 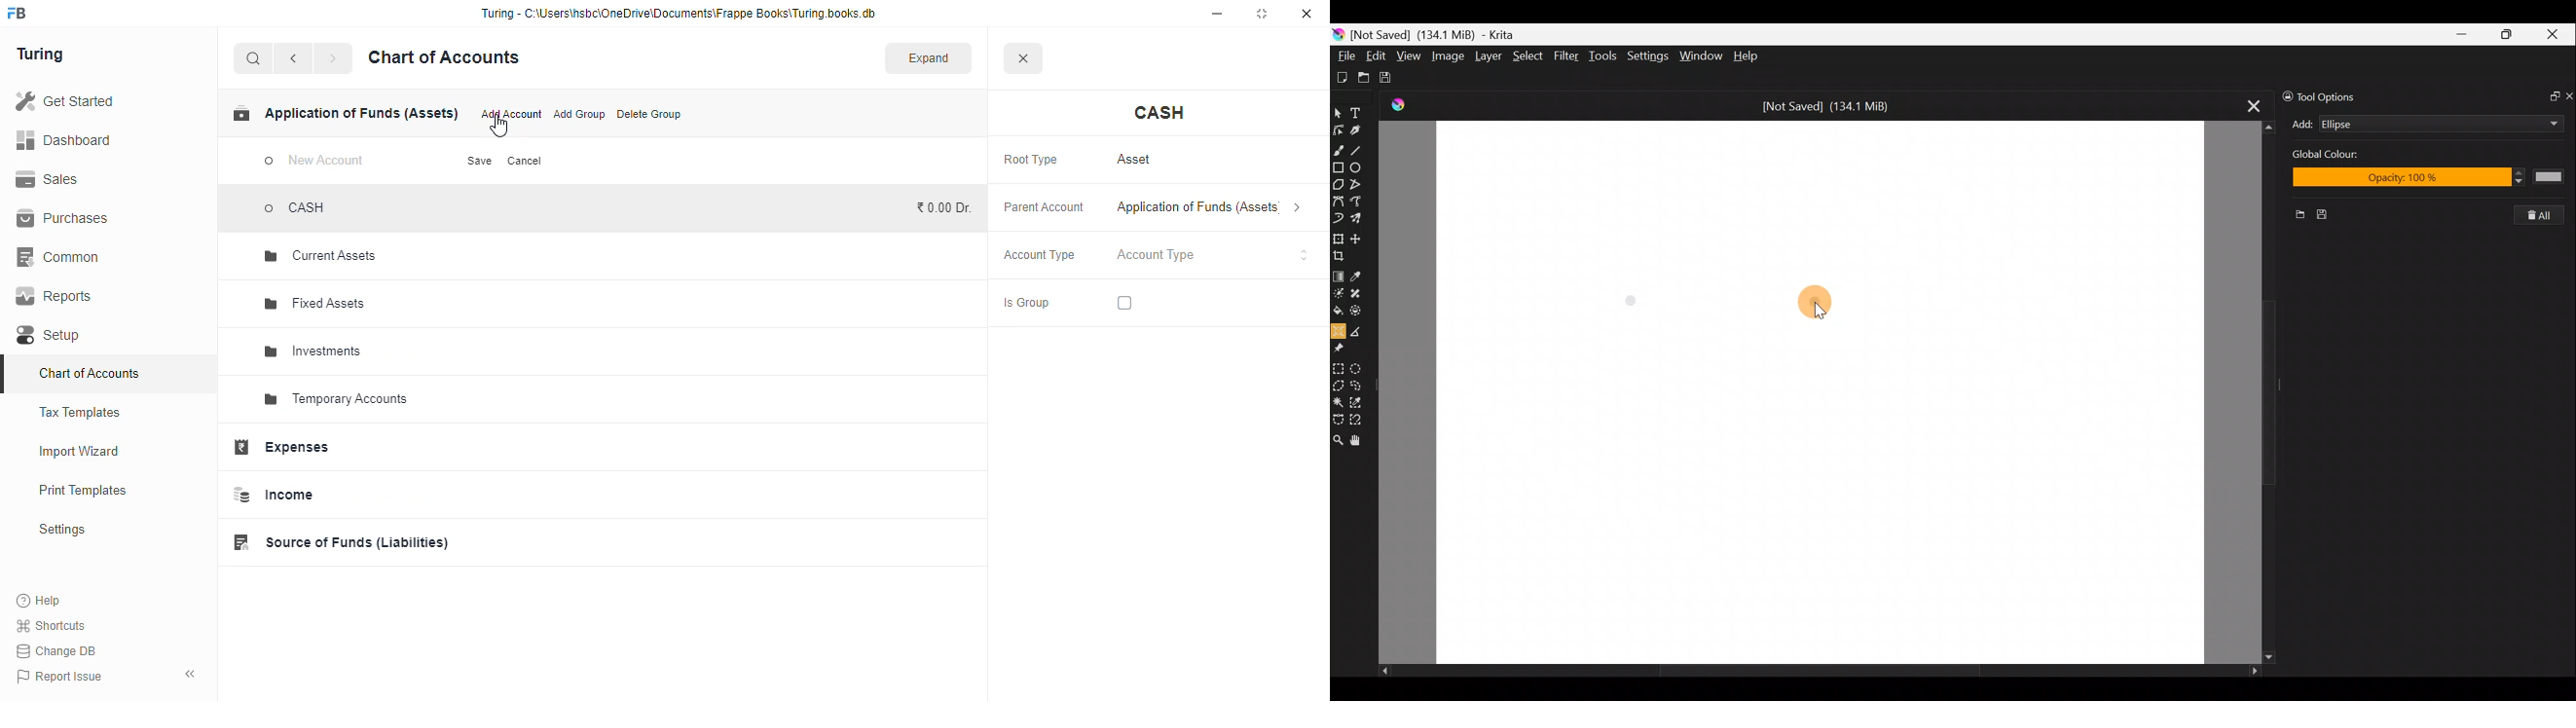 What do you see at coordinates (59, 257) in the screenshot?
I see `common` at bounding box center [59, 257].